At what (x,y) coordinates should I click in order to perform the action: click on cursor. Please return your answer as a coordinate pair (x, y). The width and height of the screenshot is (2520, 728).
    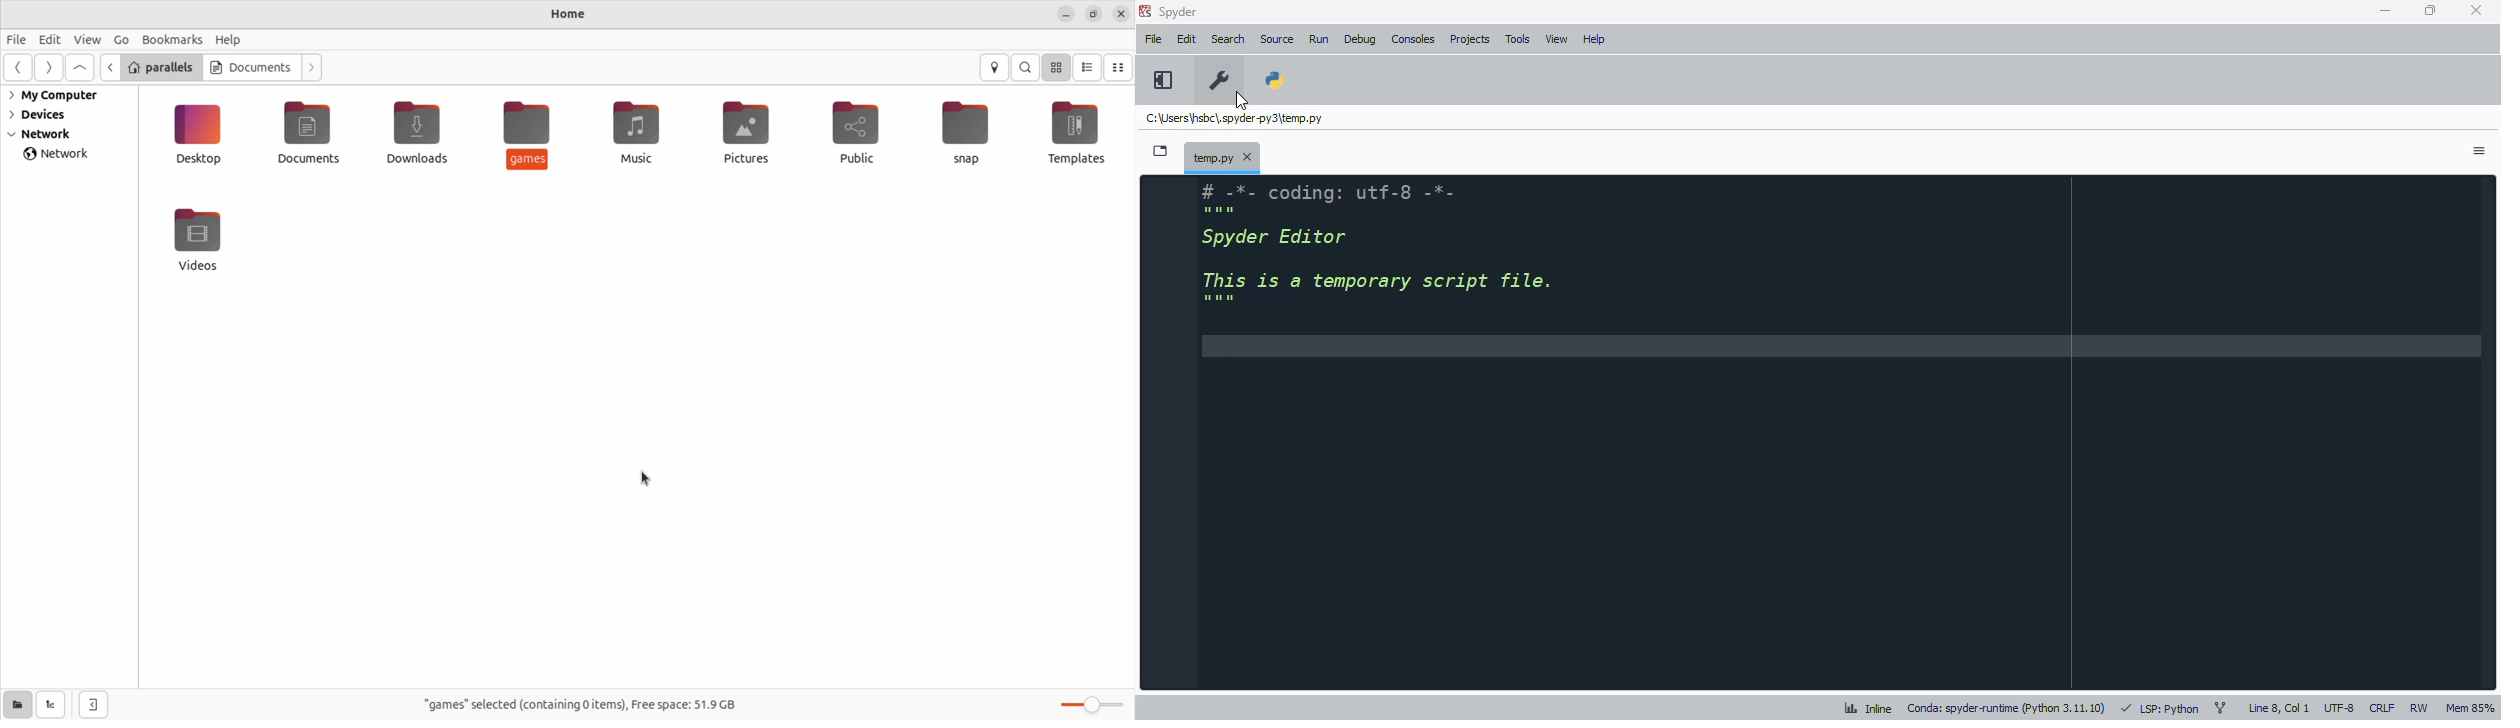
    Looking at the image, I should click on (1242, 100).